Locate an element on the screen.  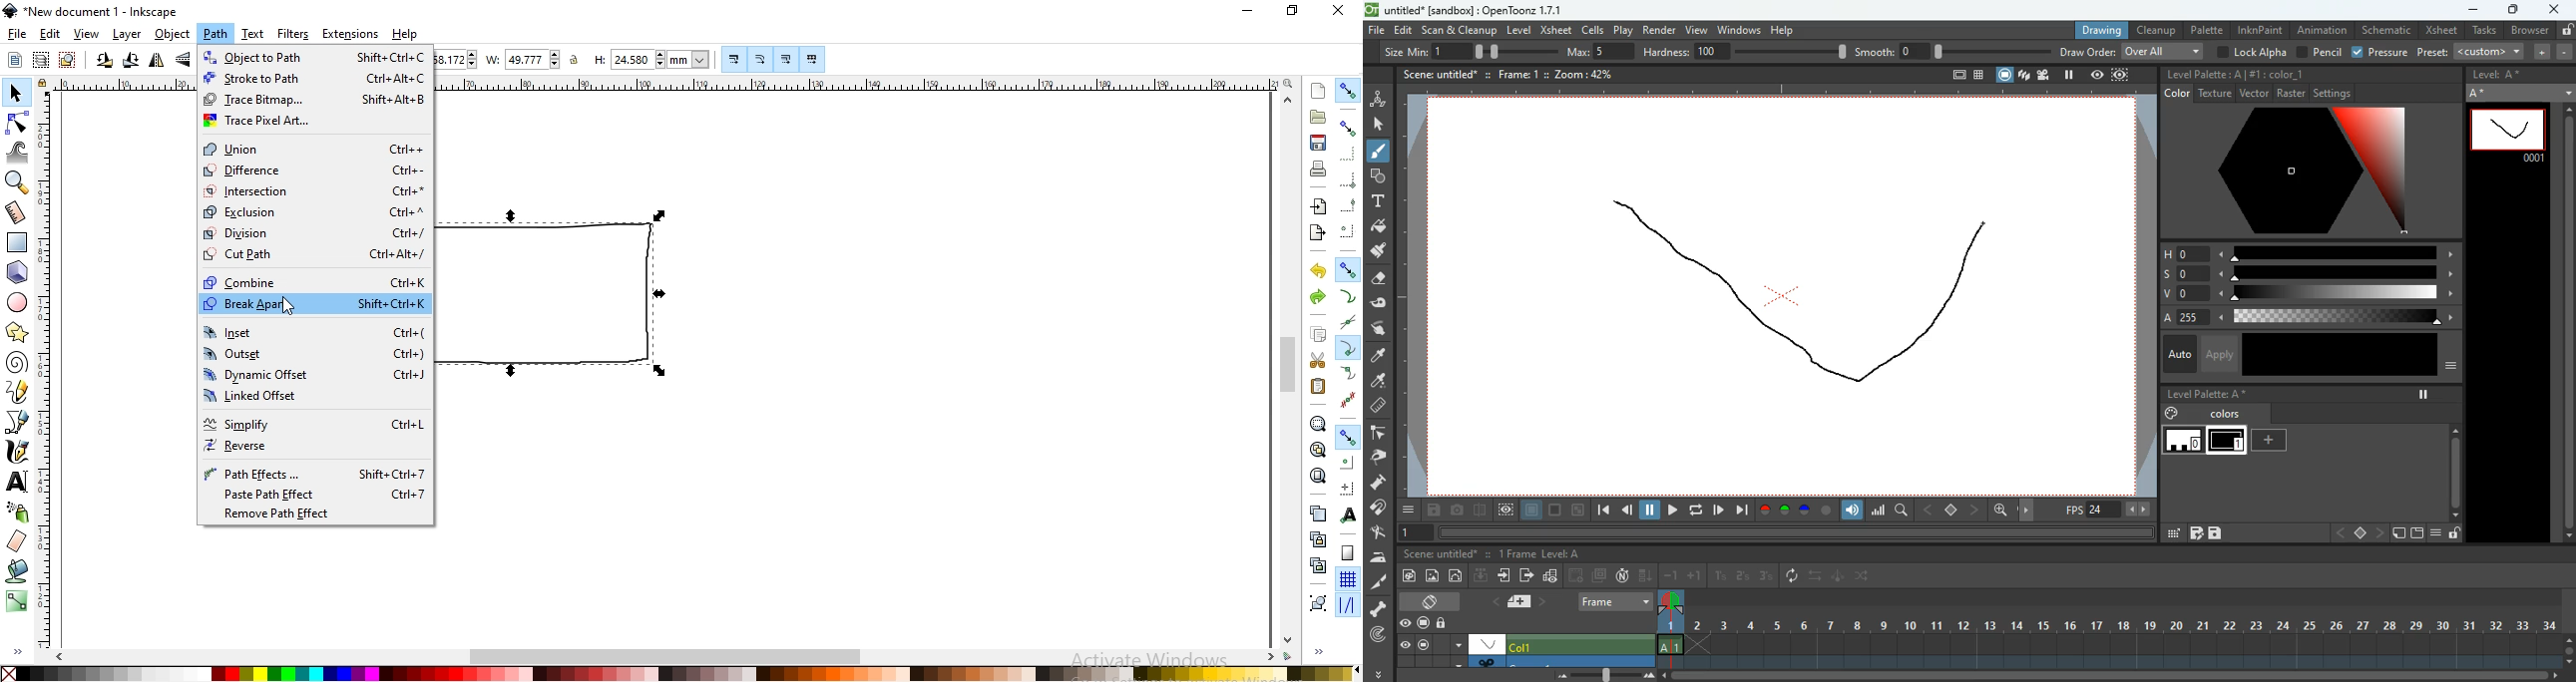
cut path is located at coordinates (311, 254).